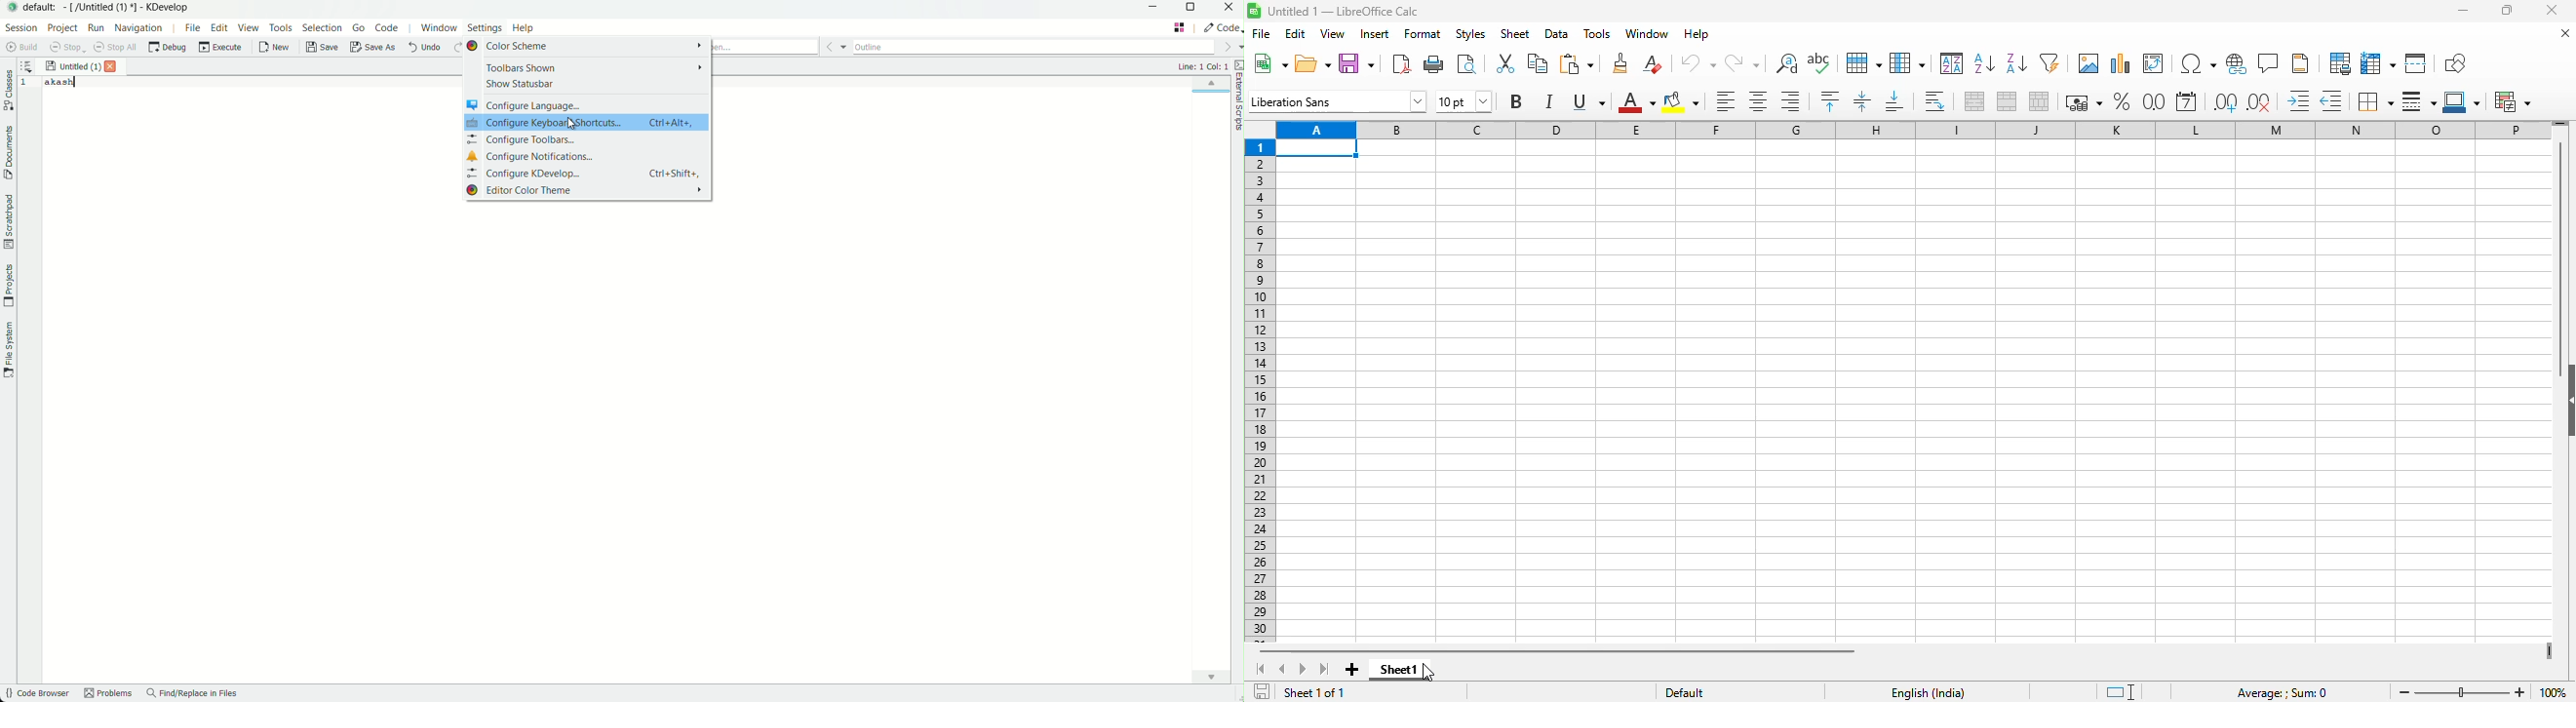  I want to click on help, so click(1697, 34).